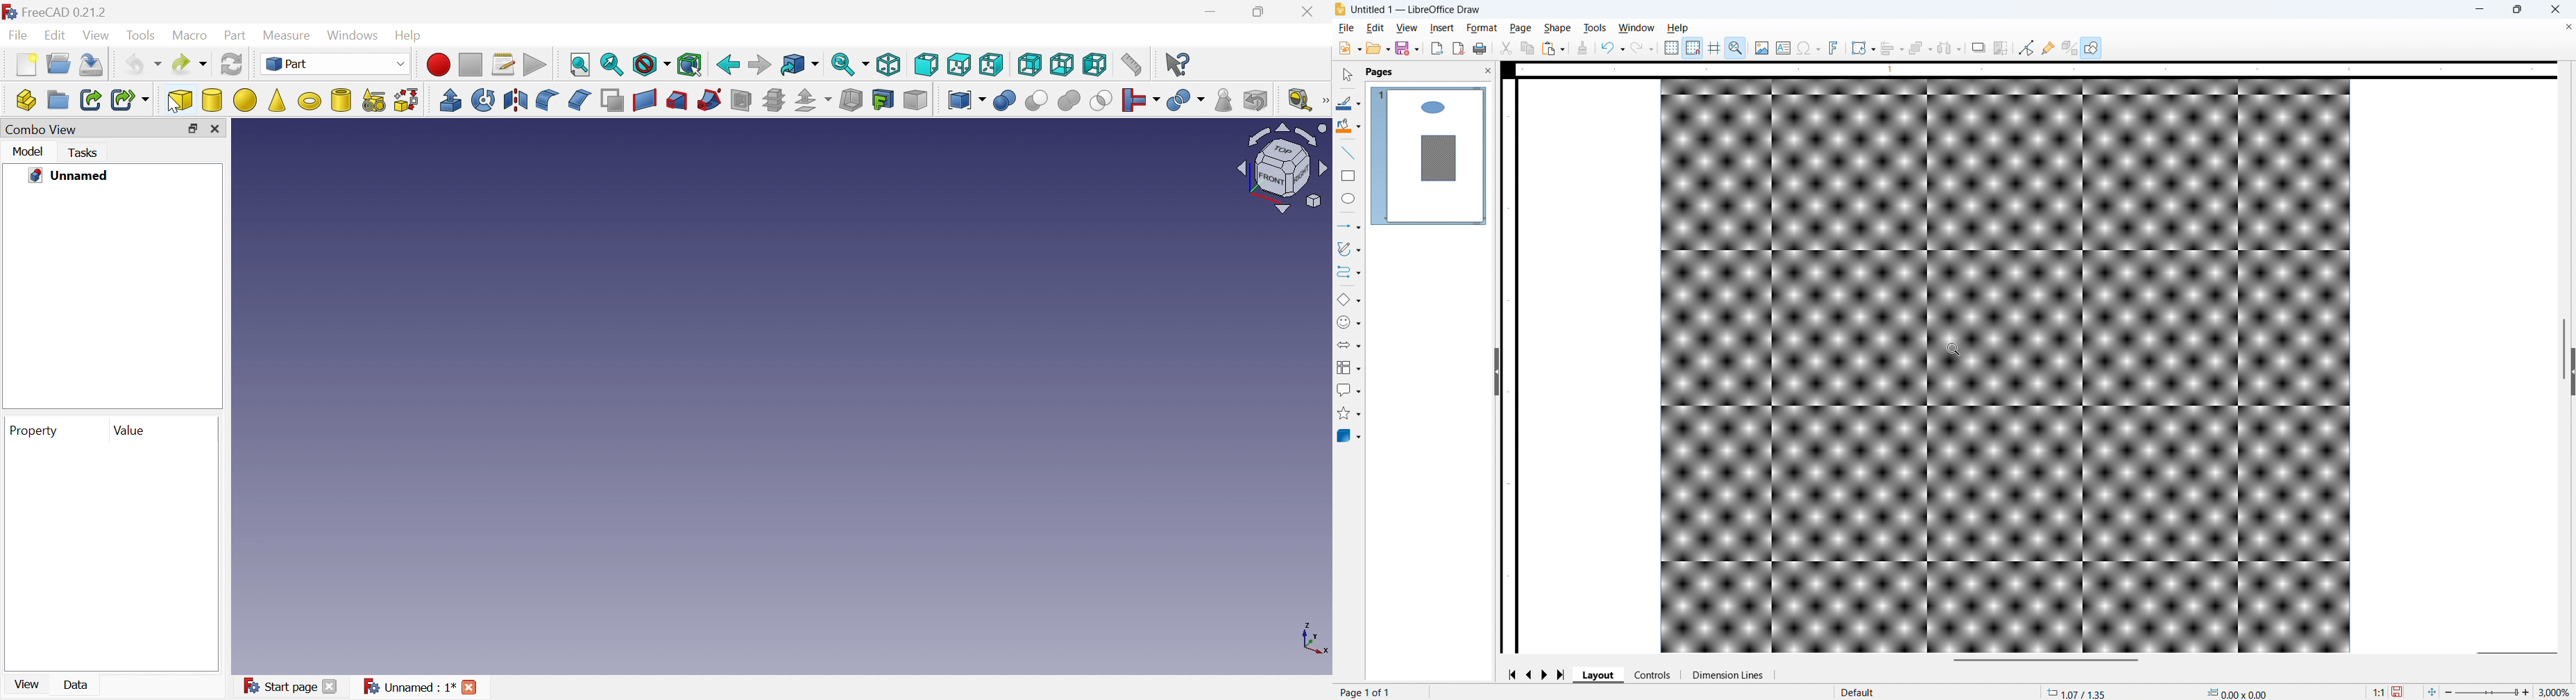  Describe the element at coordinates (1178, 63) in the screenshot. I see `What's this?` at that location.